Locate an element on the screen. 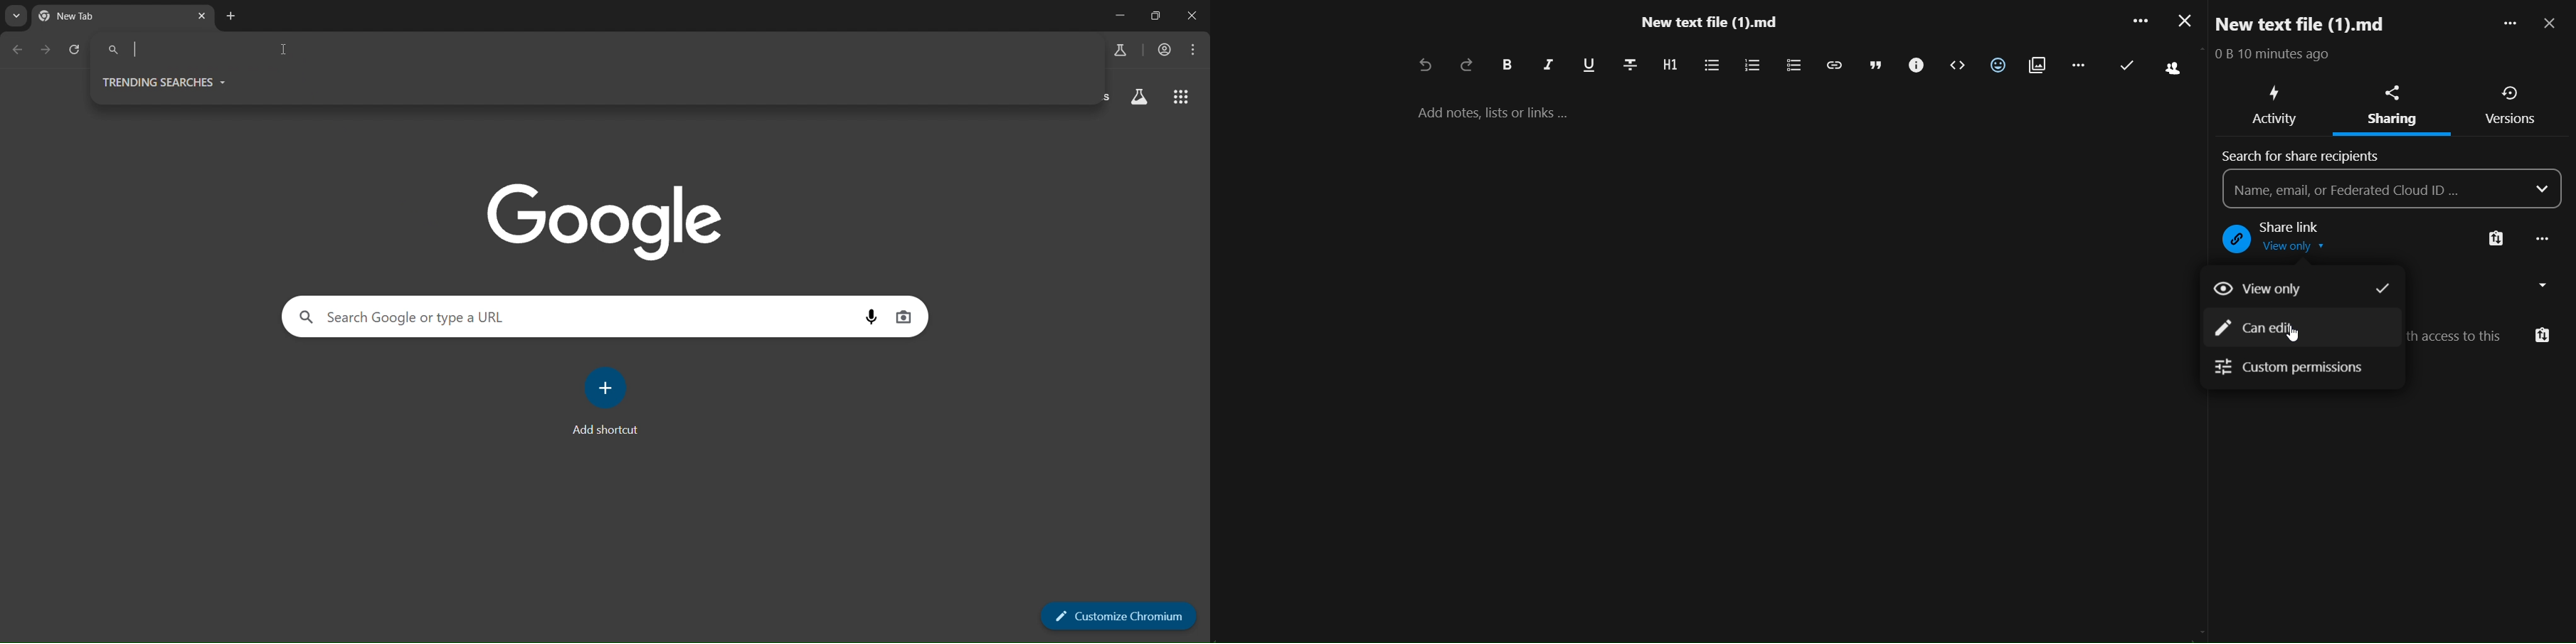 This screenshot has width=2576, height=644. view only is located at coordinates (2302, 250).